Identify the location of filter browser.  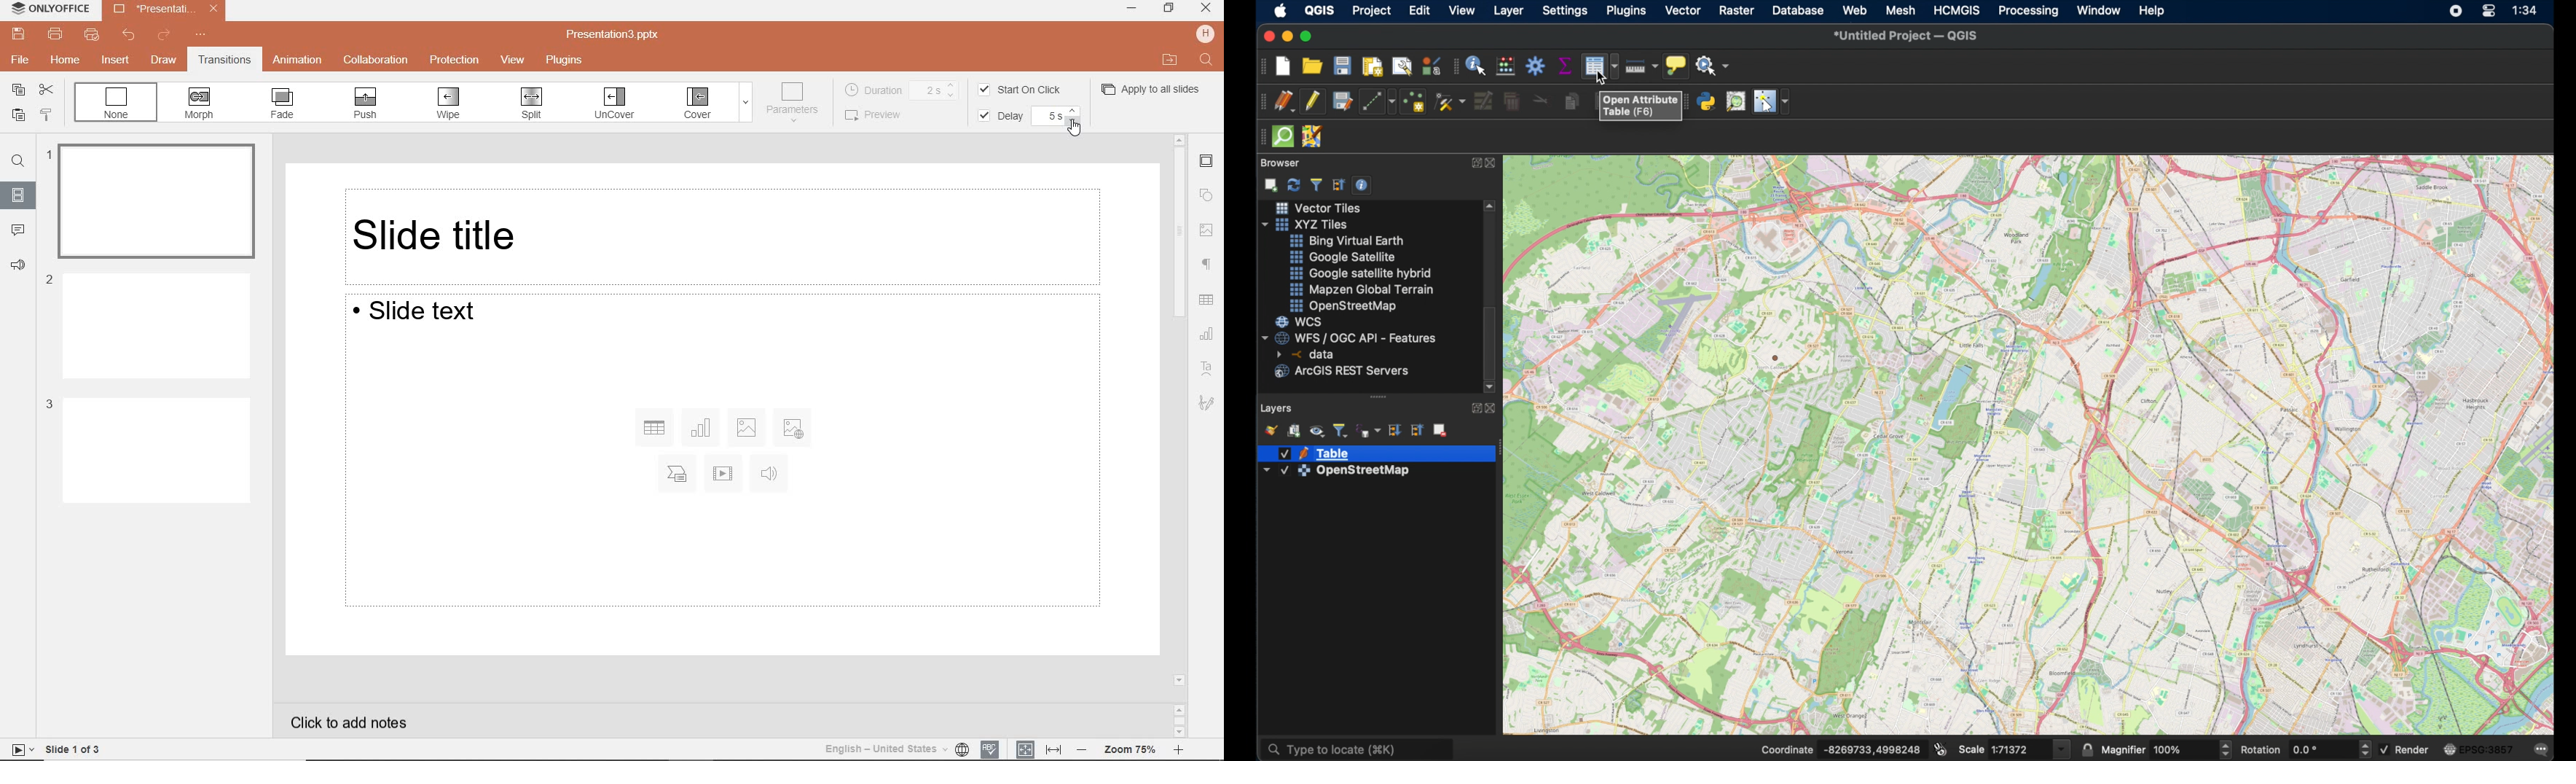
(1316, 185).